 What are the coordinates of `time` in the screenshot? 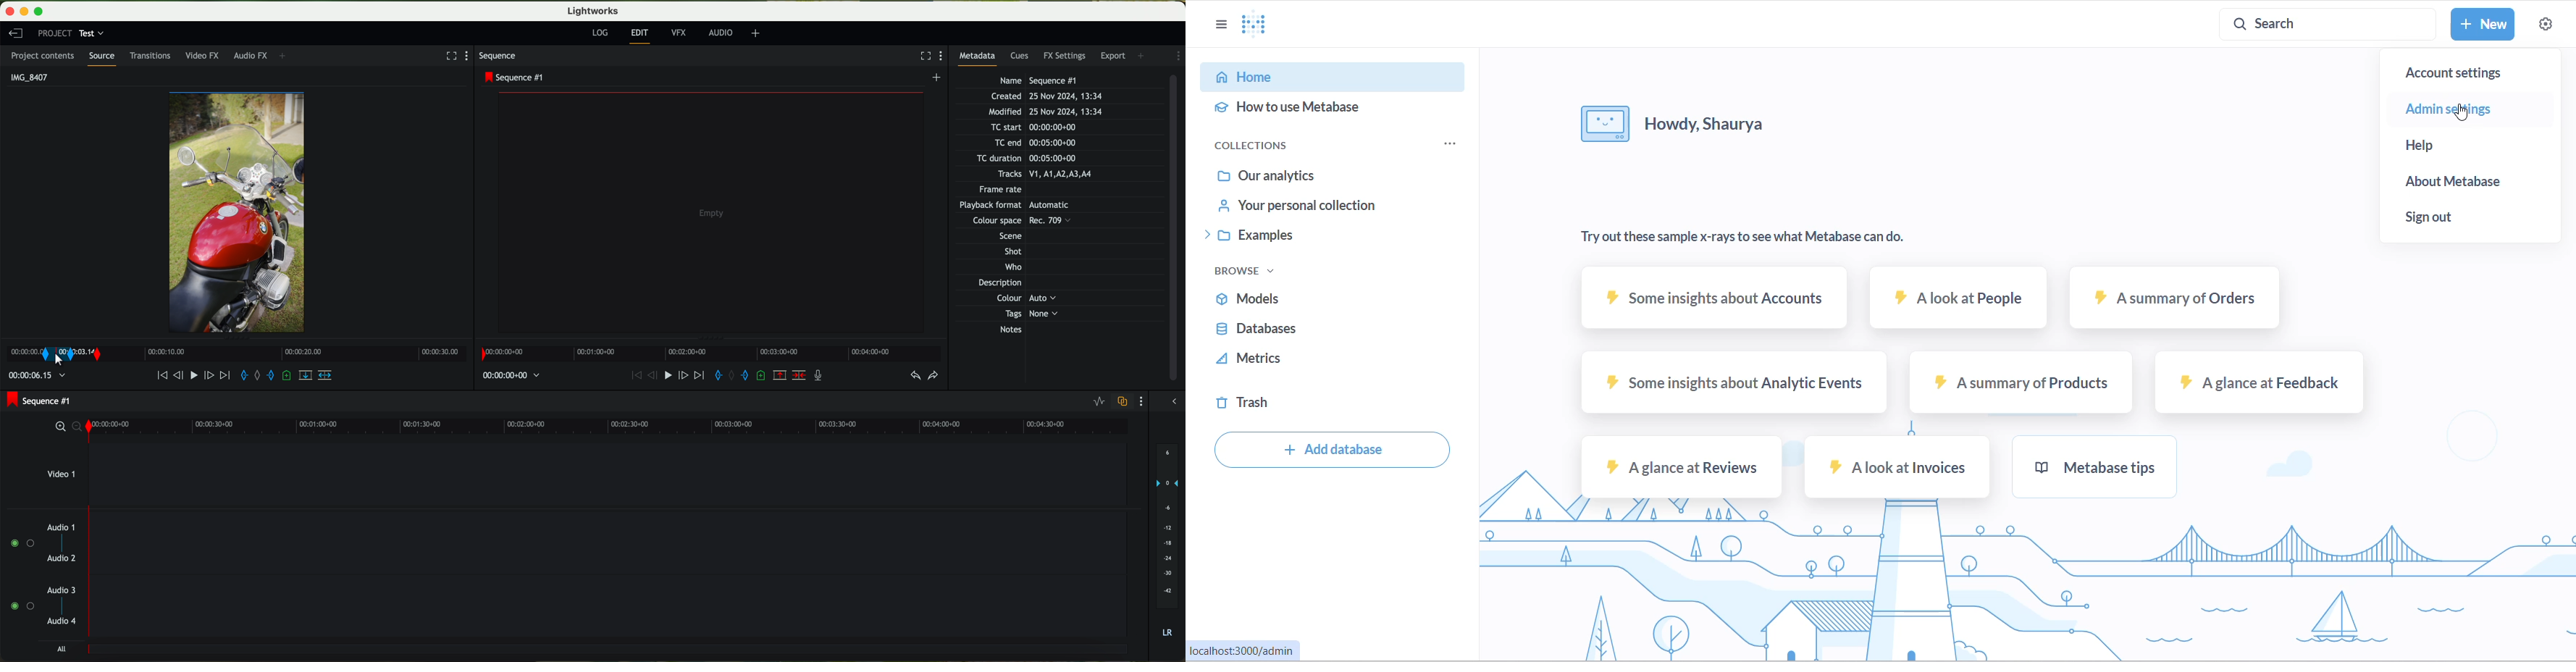 It's located at (39, 377).